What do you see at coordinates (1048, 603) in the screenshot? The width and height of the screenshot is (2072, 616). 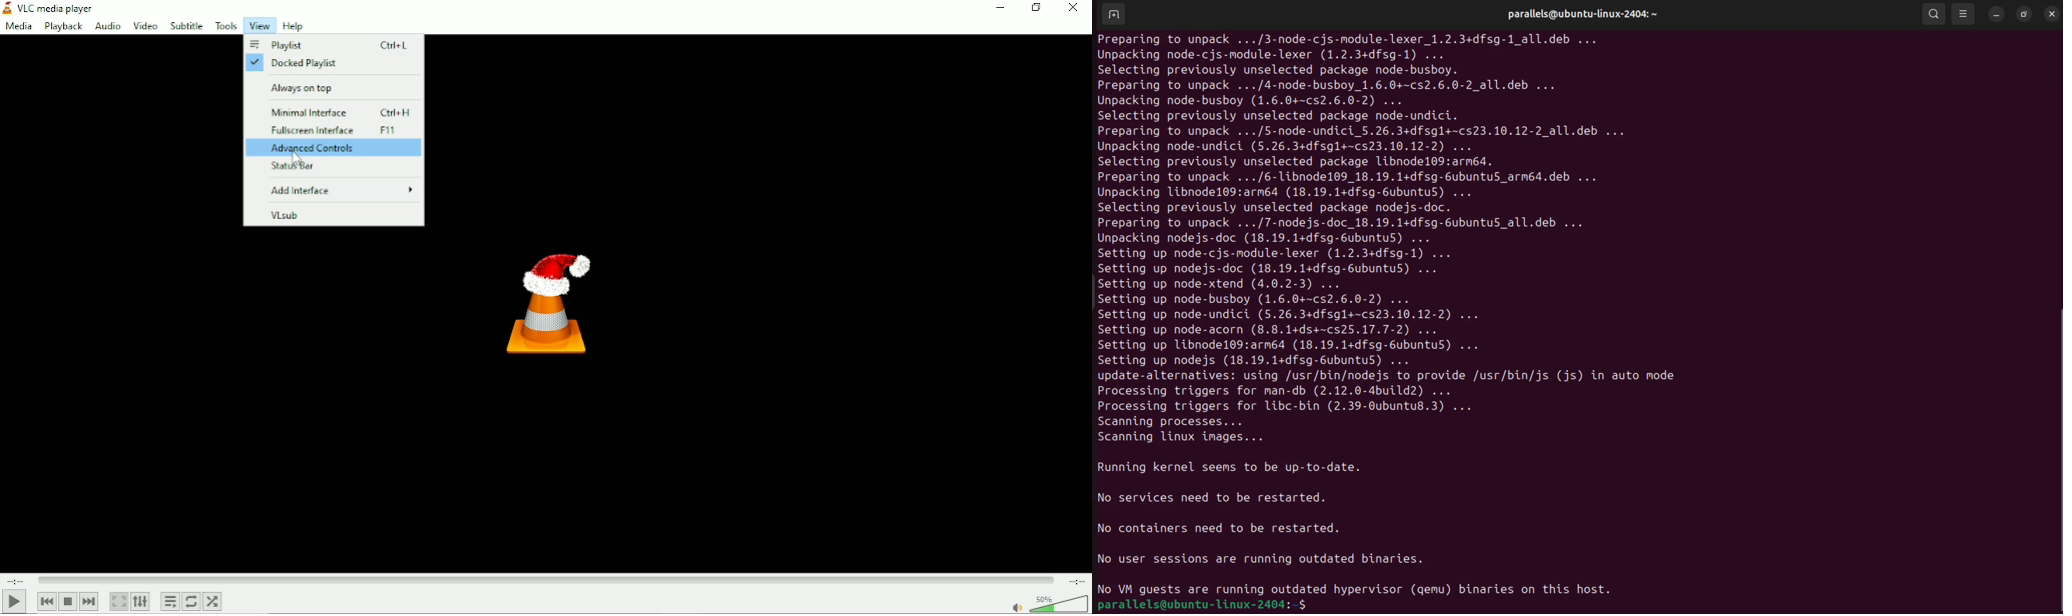 I see `Volume` at bounding box center [1048, 603].